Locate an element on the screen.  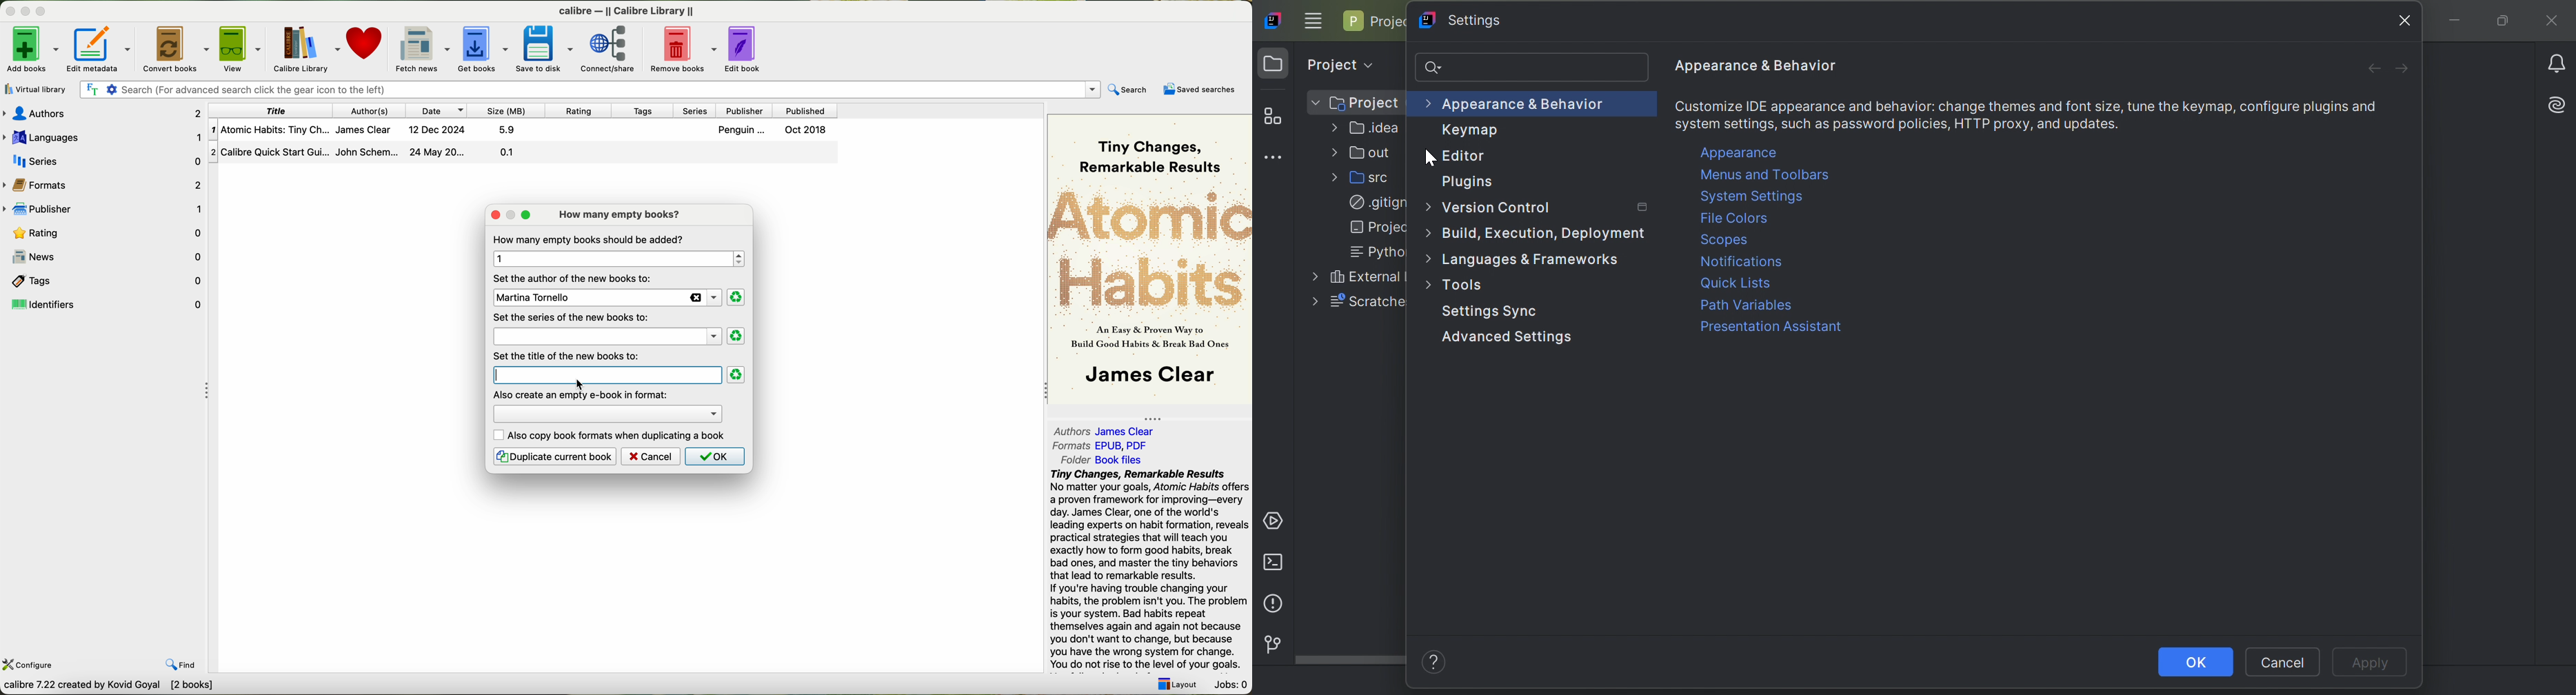
clear is located at coordinates (738, 336).